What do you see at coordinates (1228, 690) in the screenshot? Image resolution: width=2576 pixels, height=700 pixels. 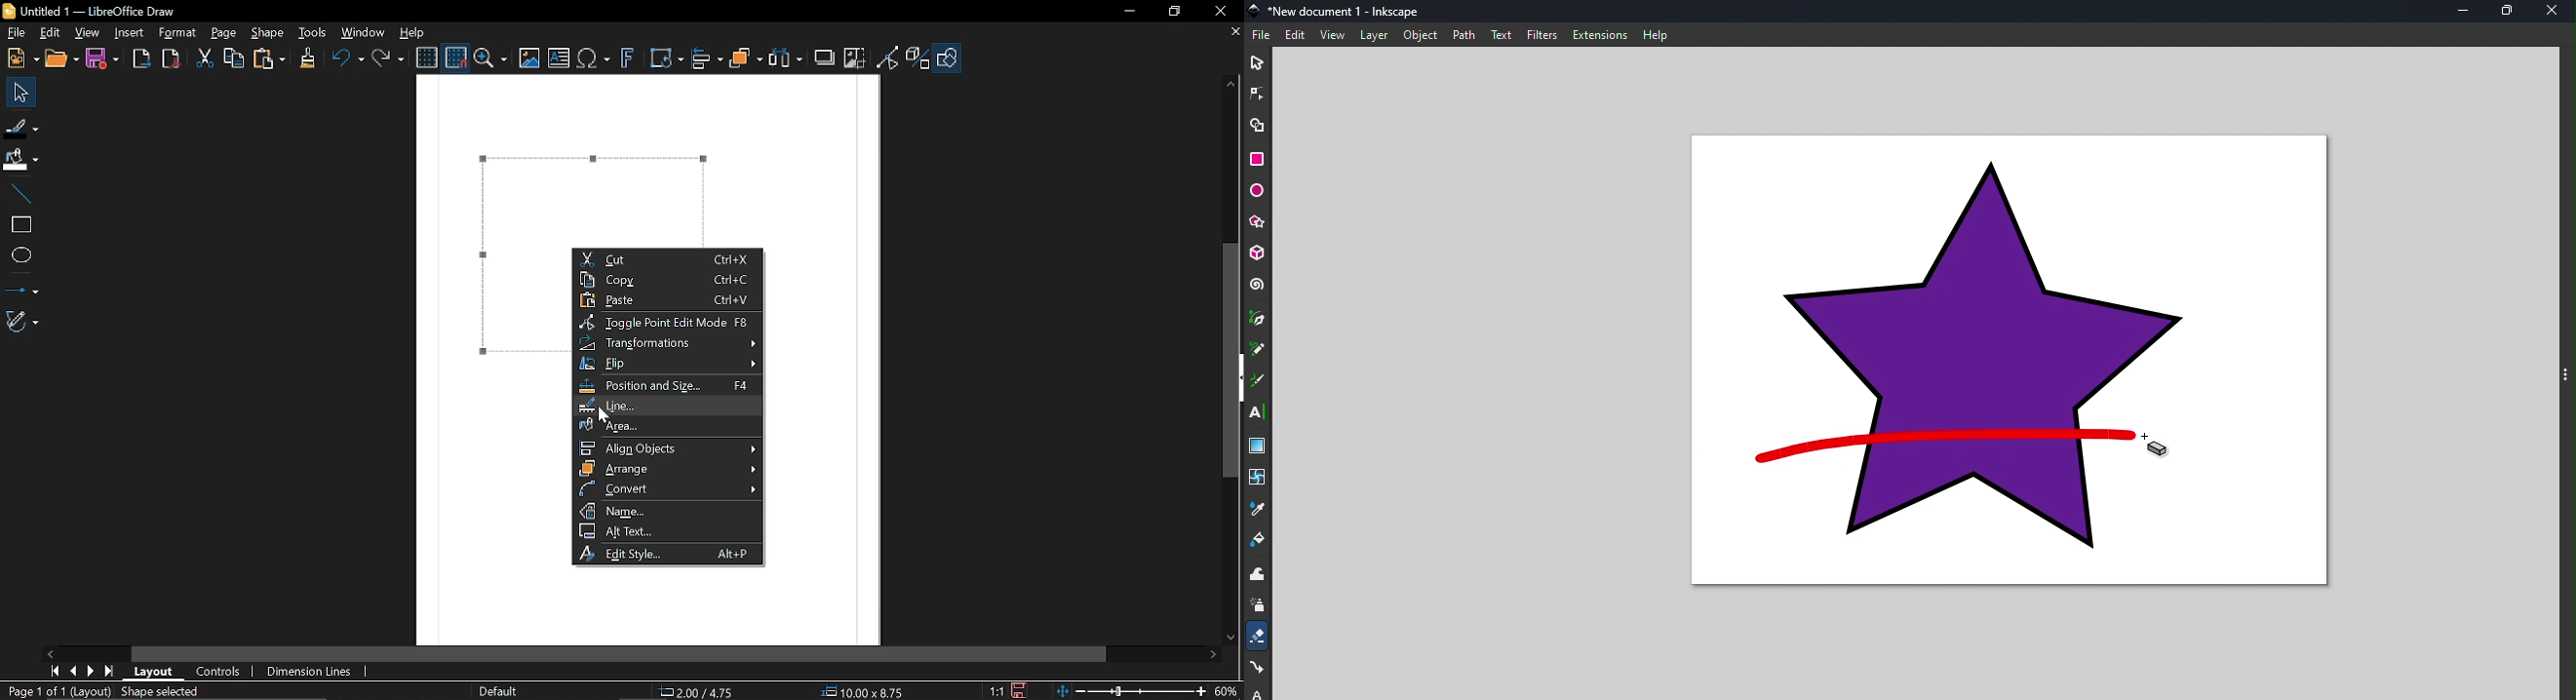 I see `Current zoom` at bounding box center [1228, 690].